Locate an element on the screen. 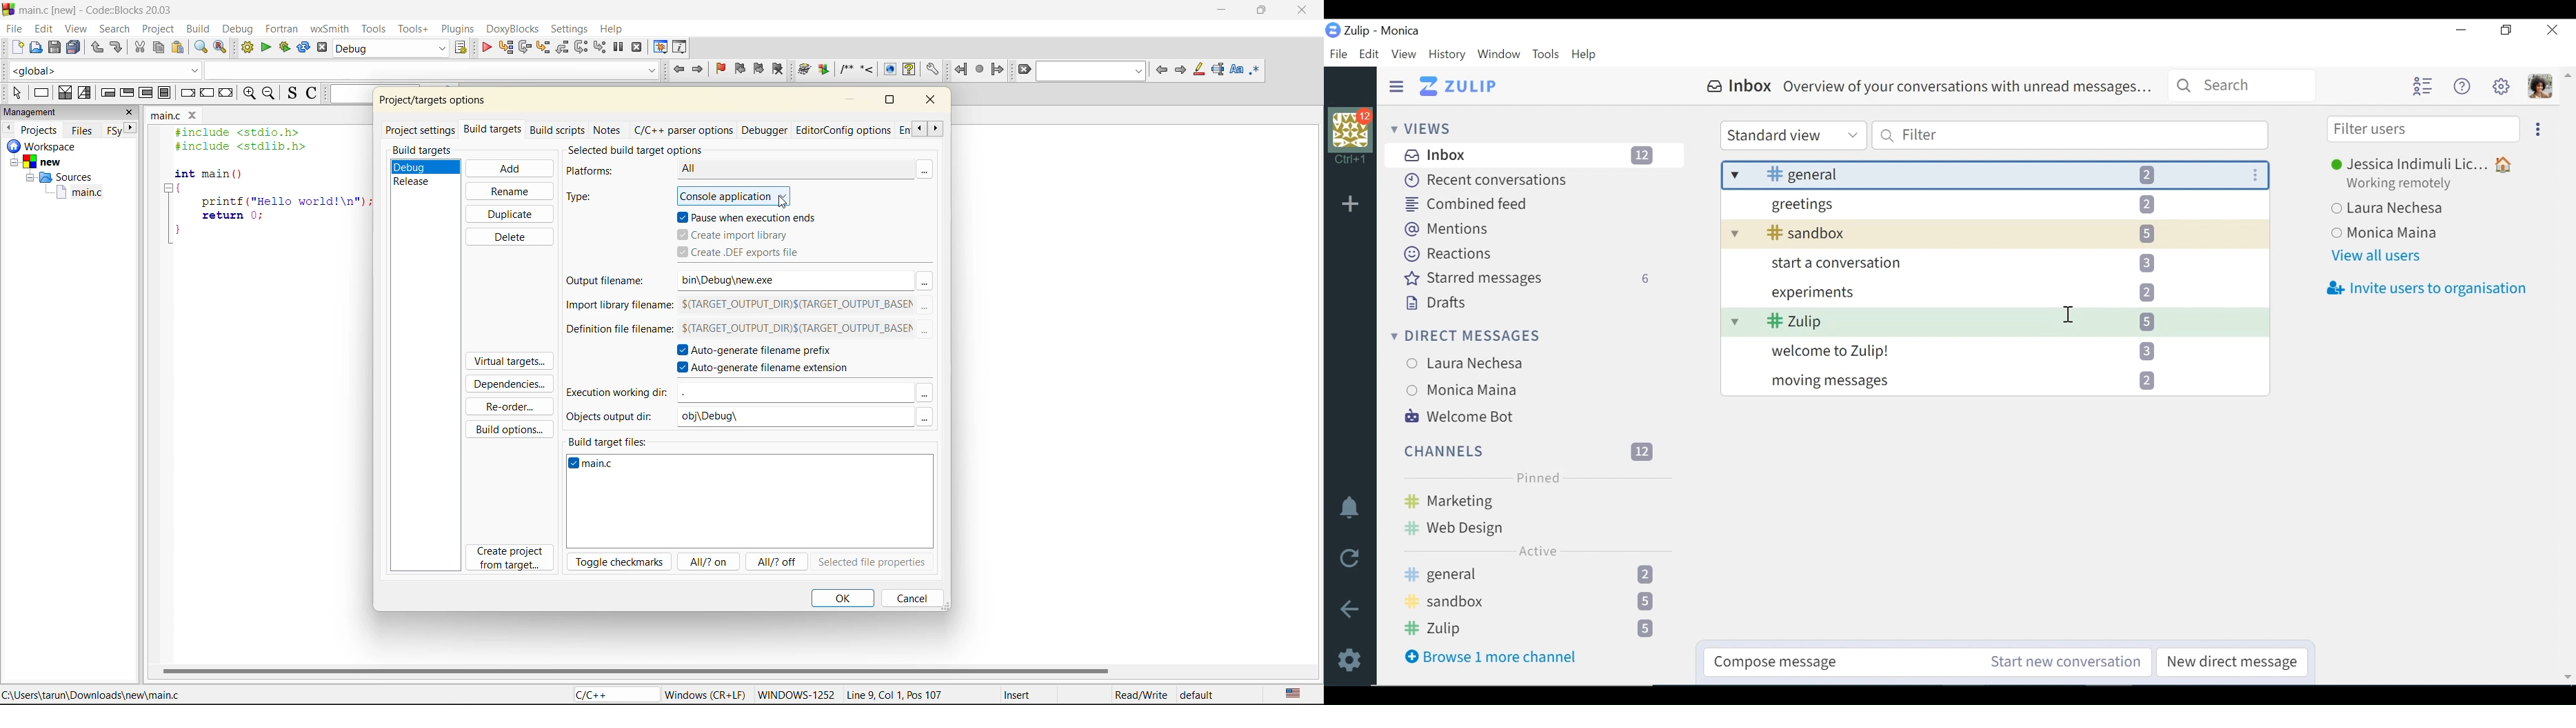 The width and height of the screenshot is (2576, 728). experiments is located at coordinates (1980, 291).